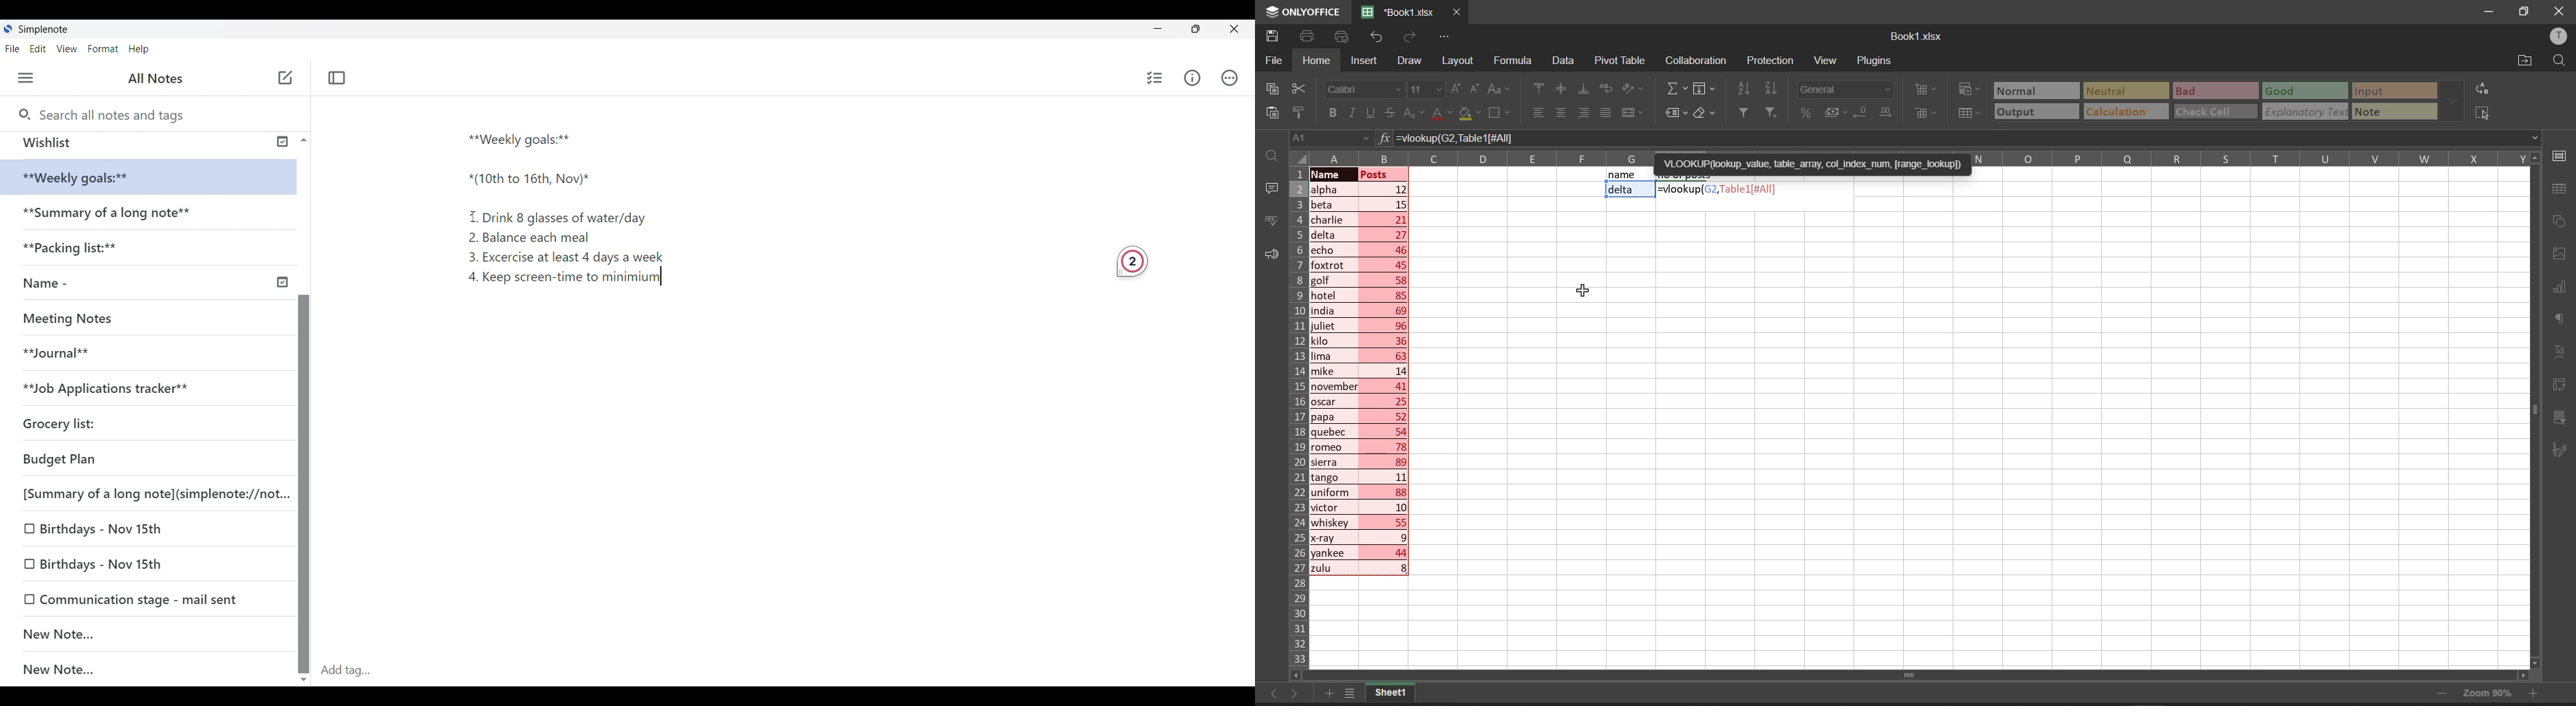 The image size is (2576, 728). I want to click on user profile, so click(2560, 36).